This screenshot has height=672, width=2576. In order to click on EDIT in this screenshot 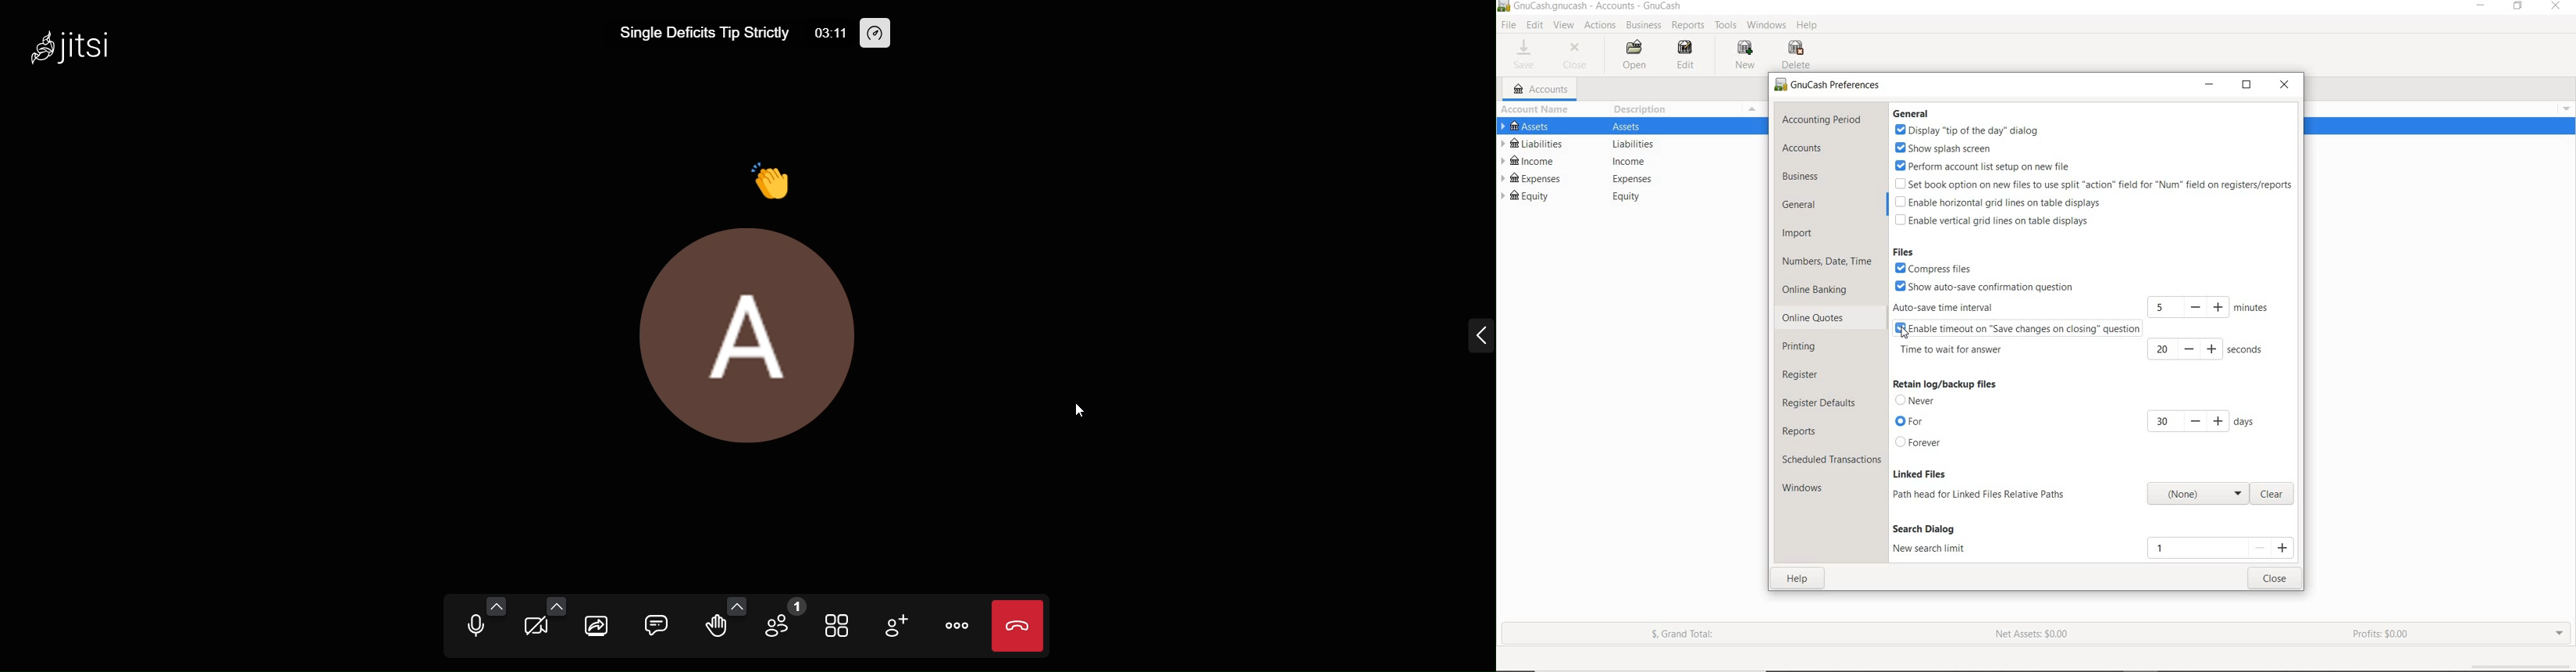, I will do `click(1535, 26)`.